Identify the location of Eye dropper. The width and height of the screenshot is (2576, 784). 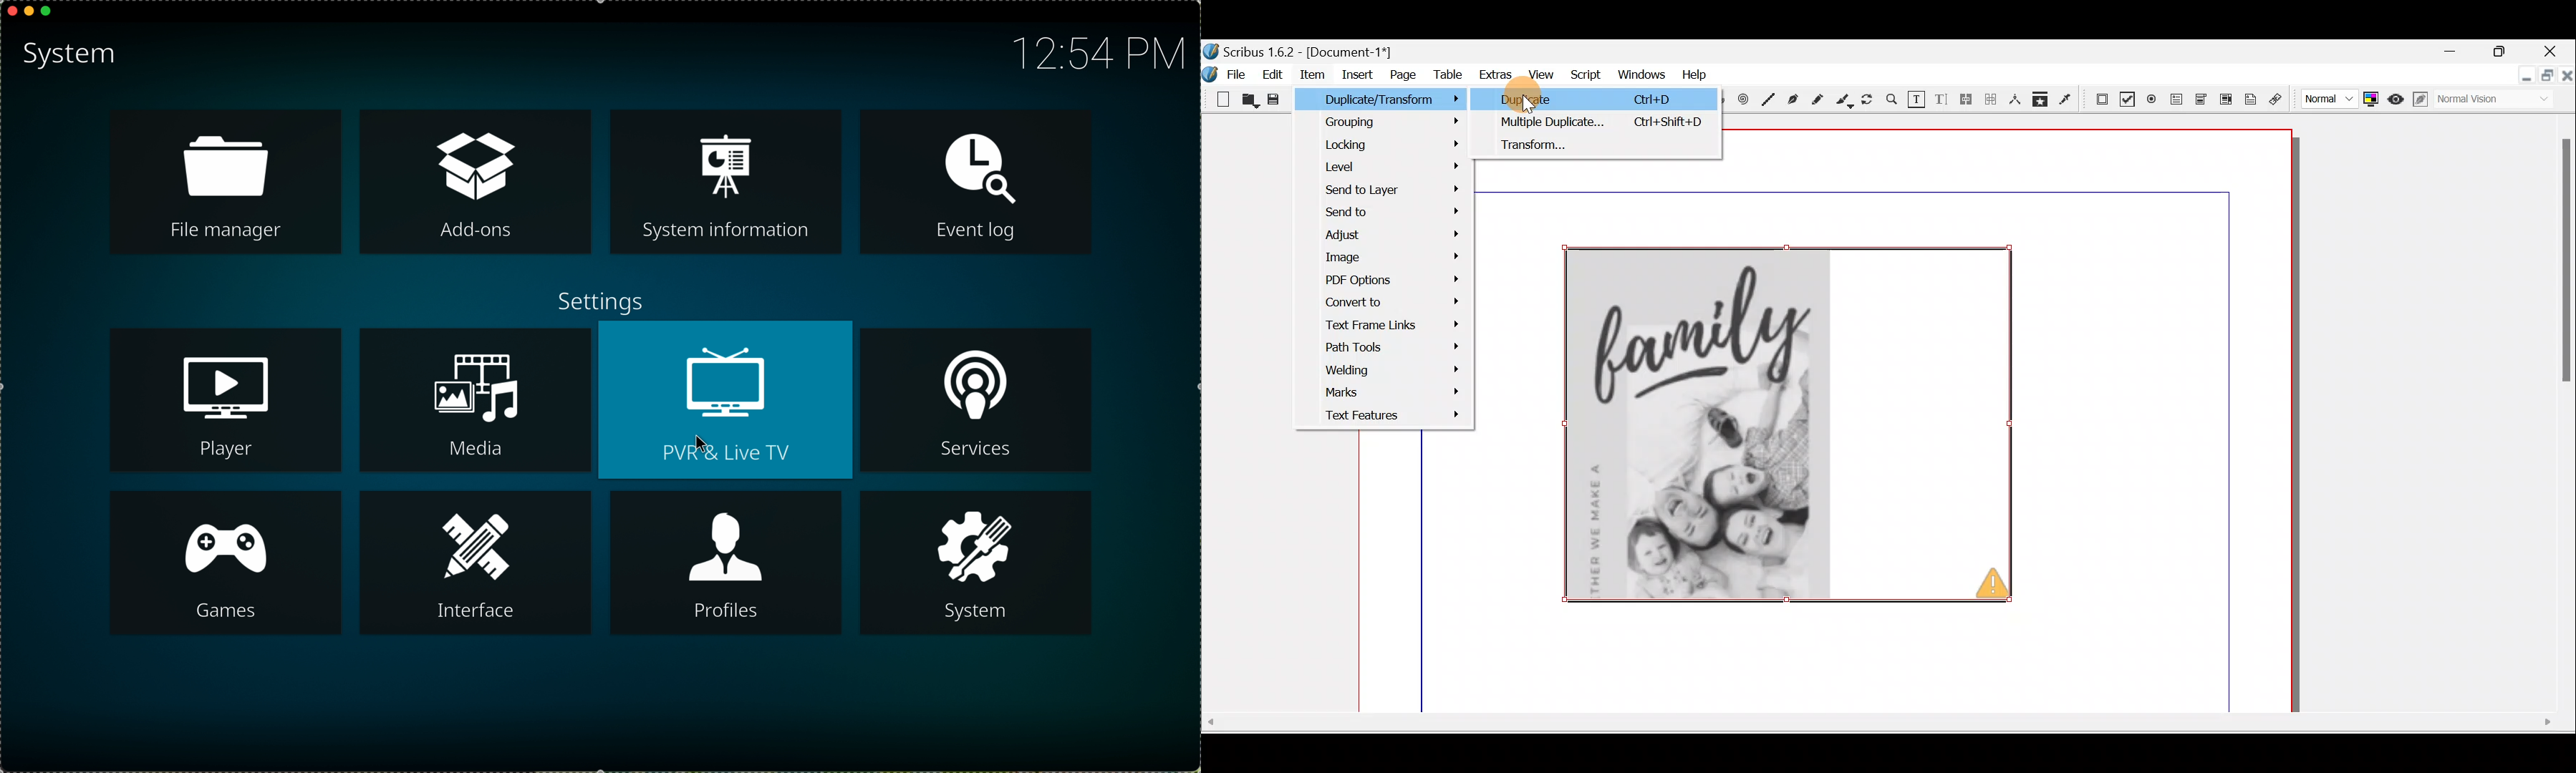
(2068, 100).